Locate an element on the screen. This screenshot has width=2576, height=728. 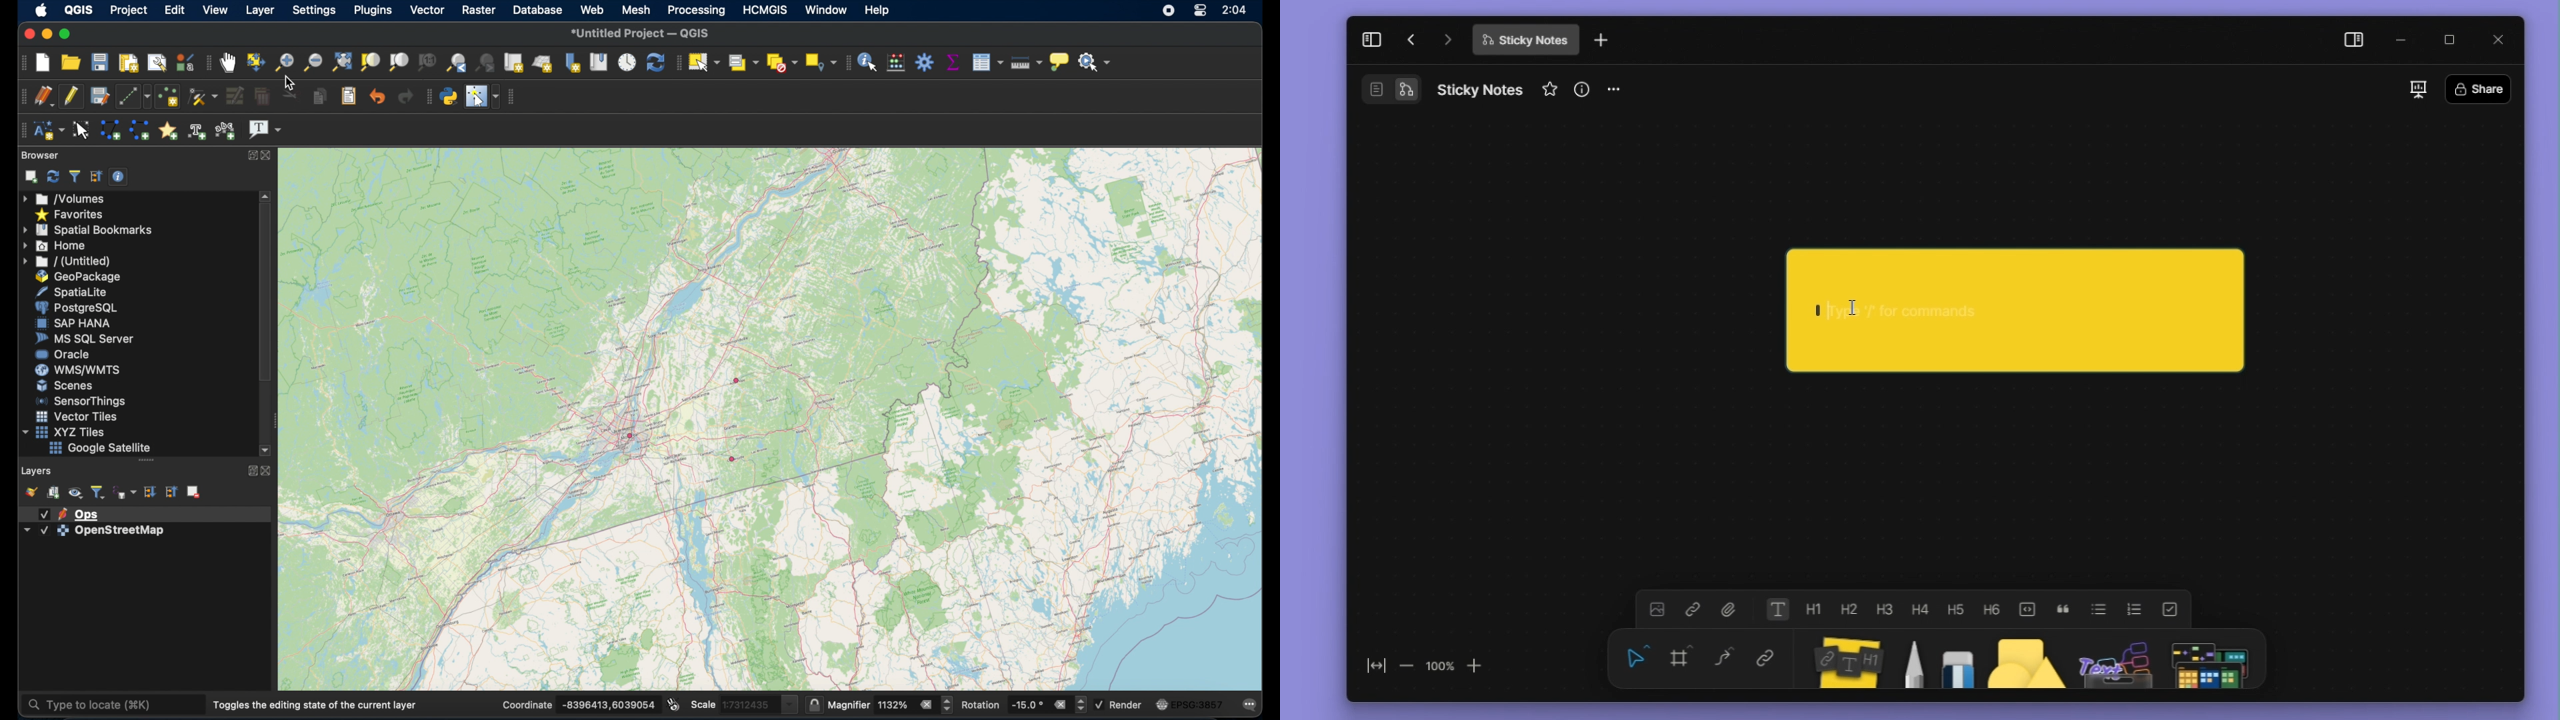
toggle extents and mouse position display is located at coordinates (673, 705).